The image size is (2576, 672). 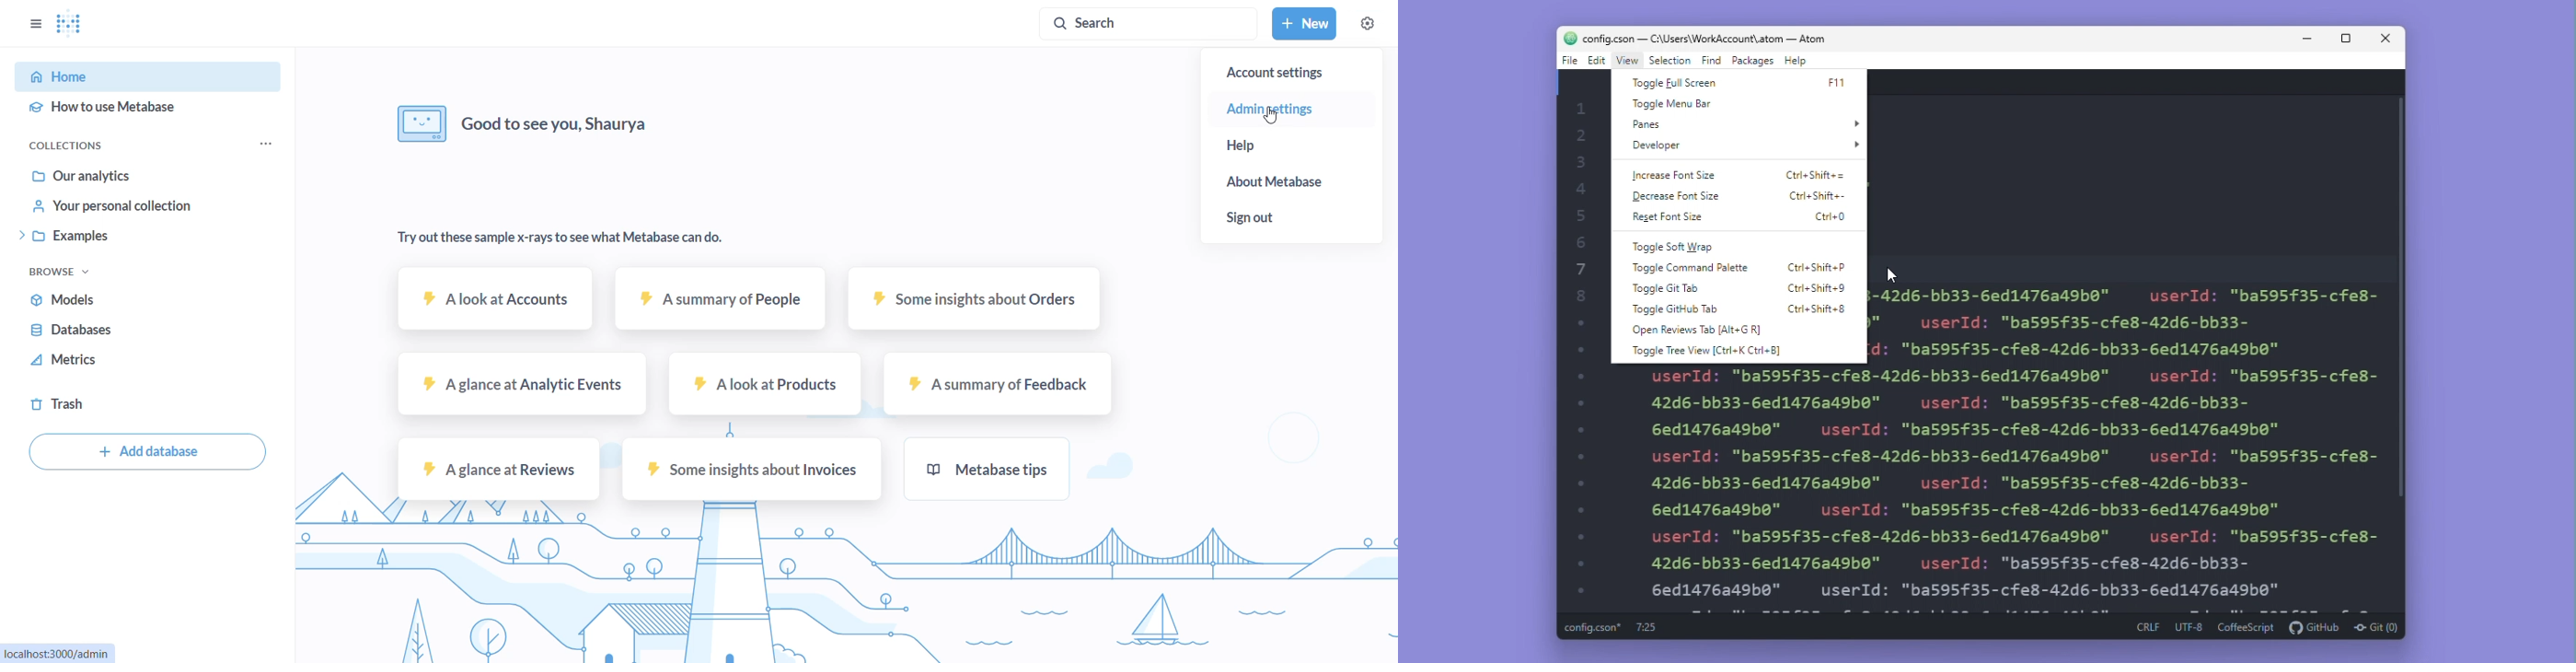 What do you see at coordinates (1672, 176) in the screenshot?
I see `Increase font size` at bounding box center [1672, 176].